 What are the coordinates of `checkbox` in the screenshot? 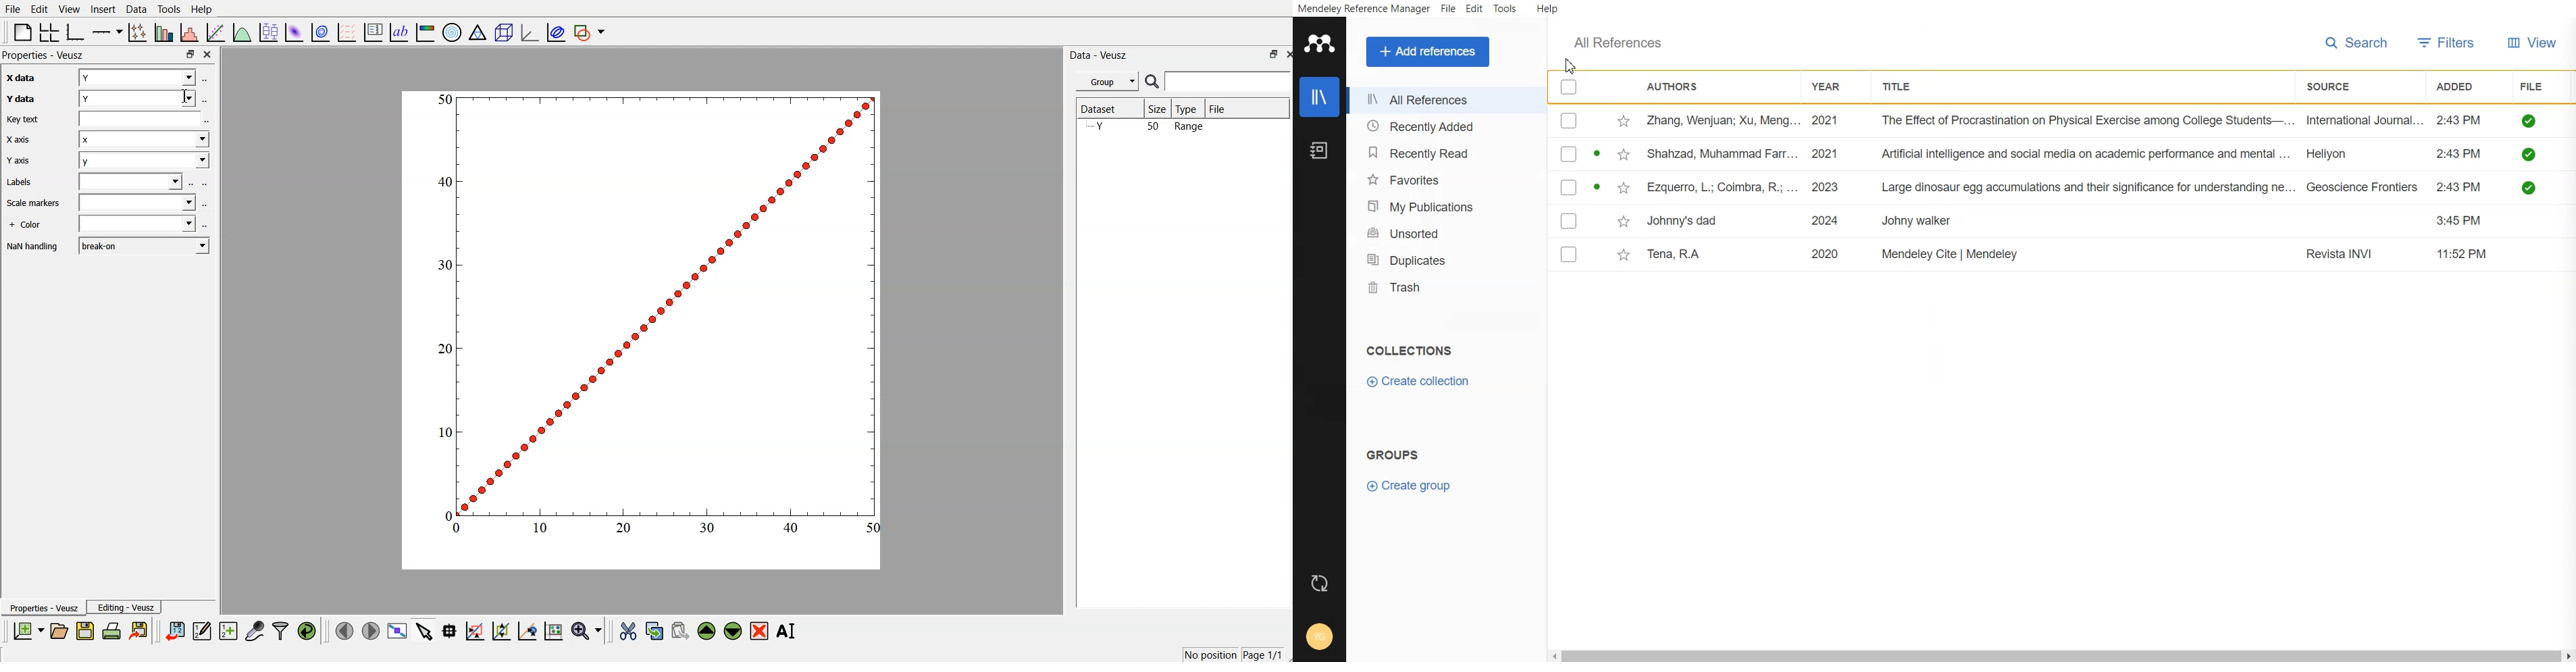 It's located at (1569, 253).